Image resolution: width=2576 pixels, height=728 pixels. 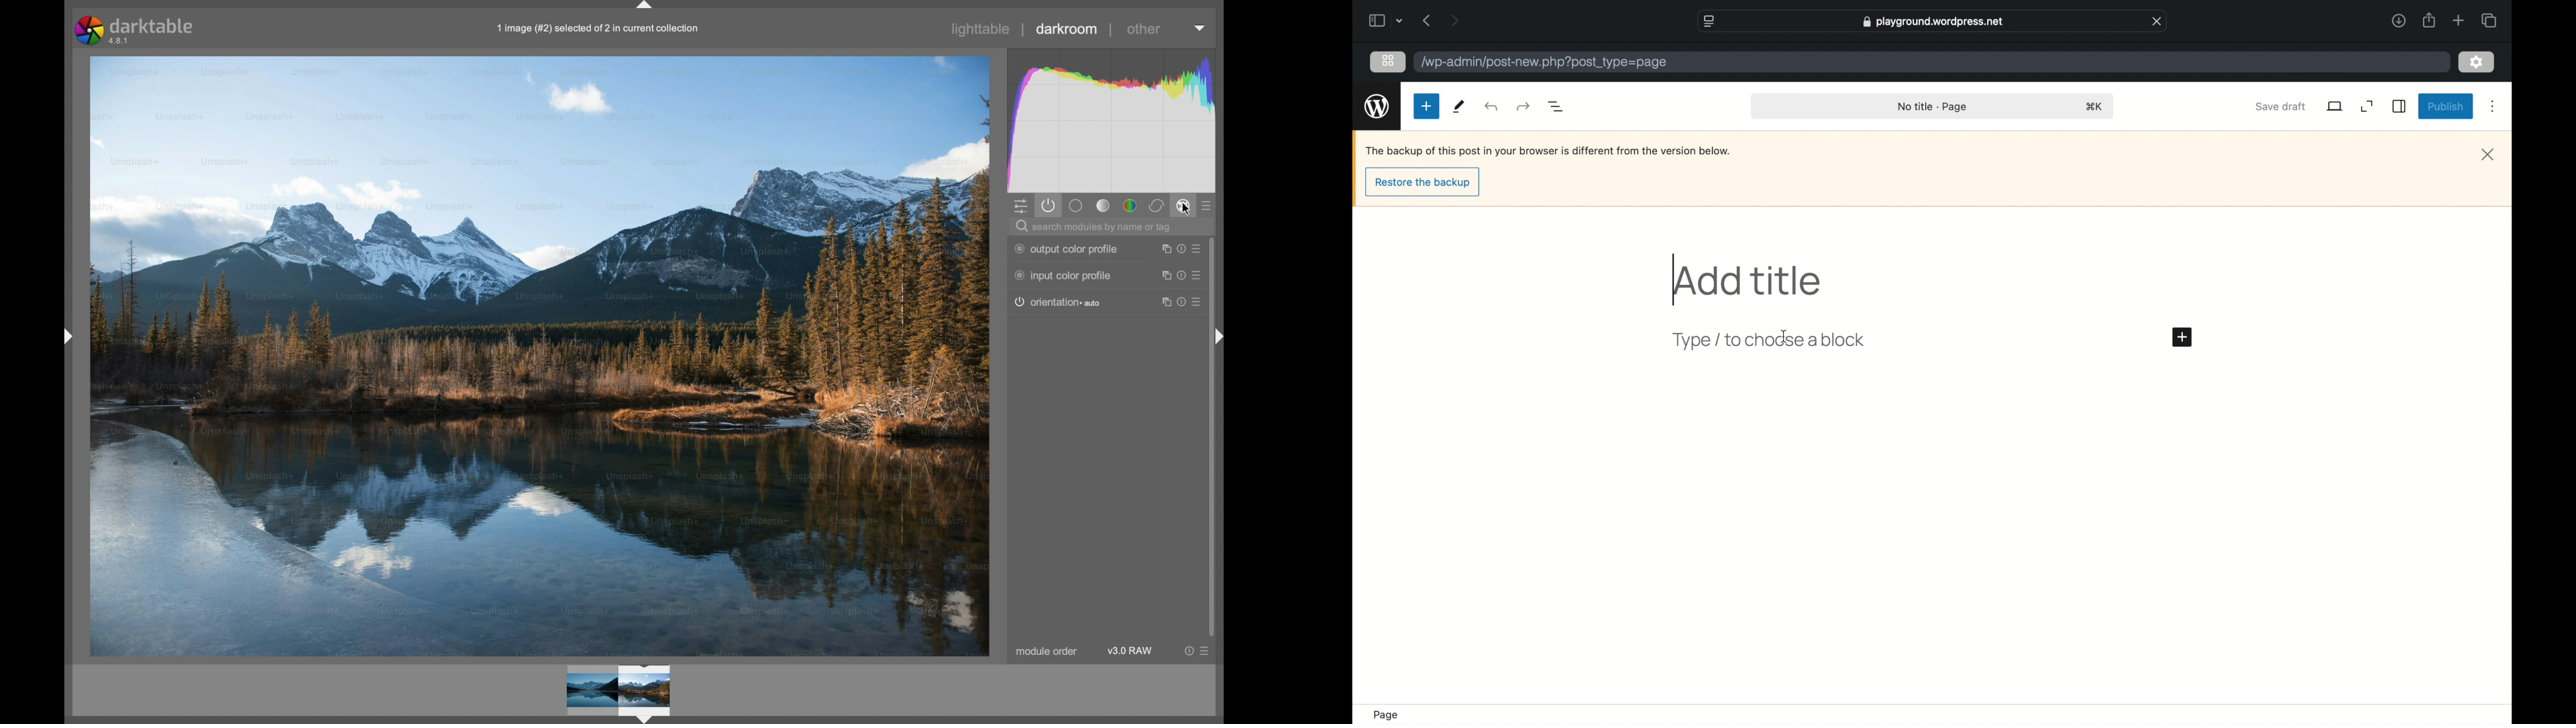 What do you see at coordinates (1185, 209) in the screenshot?
I see `cursor` at bounding box center [1185, 209].